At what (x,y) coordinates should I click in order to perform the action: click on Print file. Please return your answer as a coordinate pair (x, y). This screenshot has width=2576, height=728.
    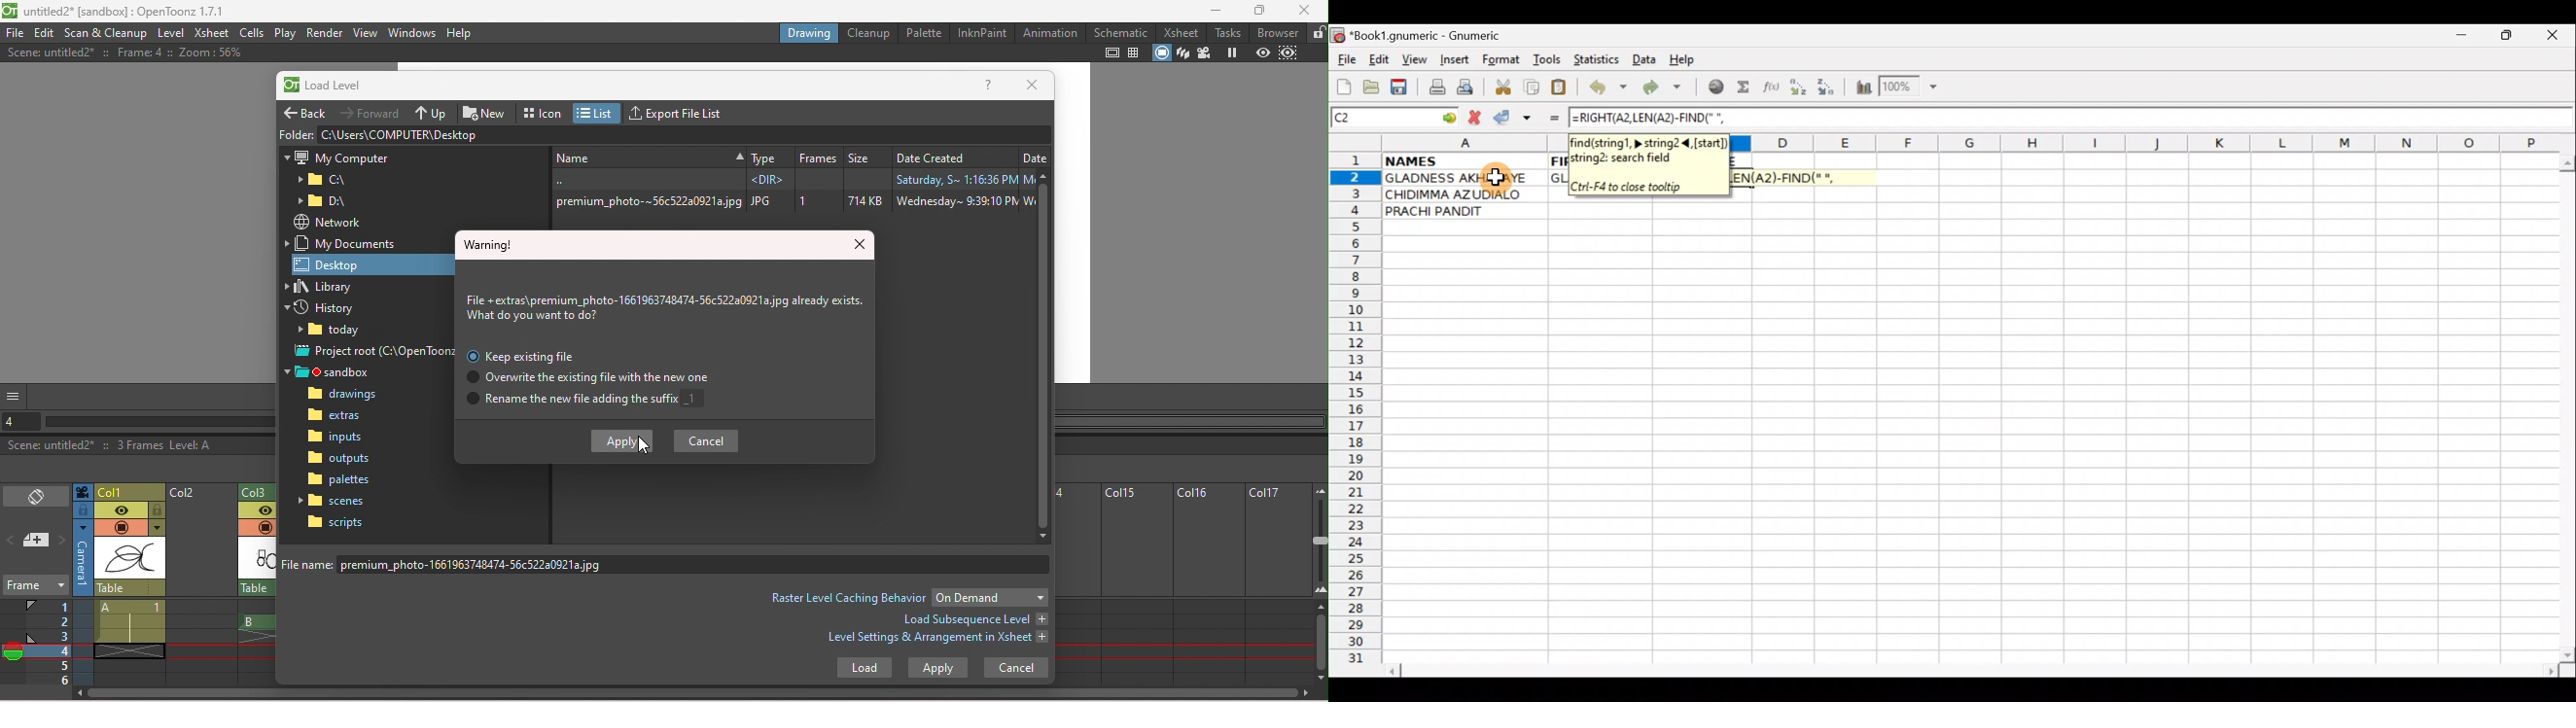
    Looking at the image, I should click on (1434, 88).